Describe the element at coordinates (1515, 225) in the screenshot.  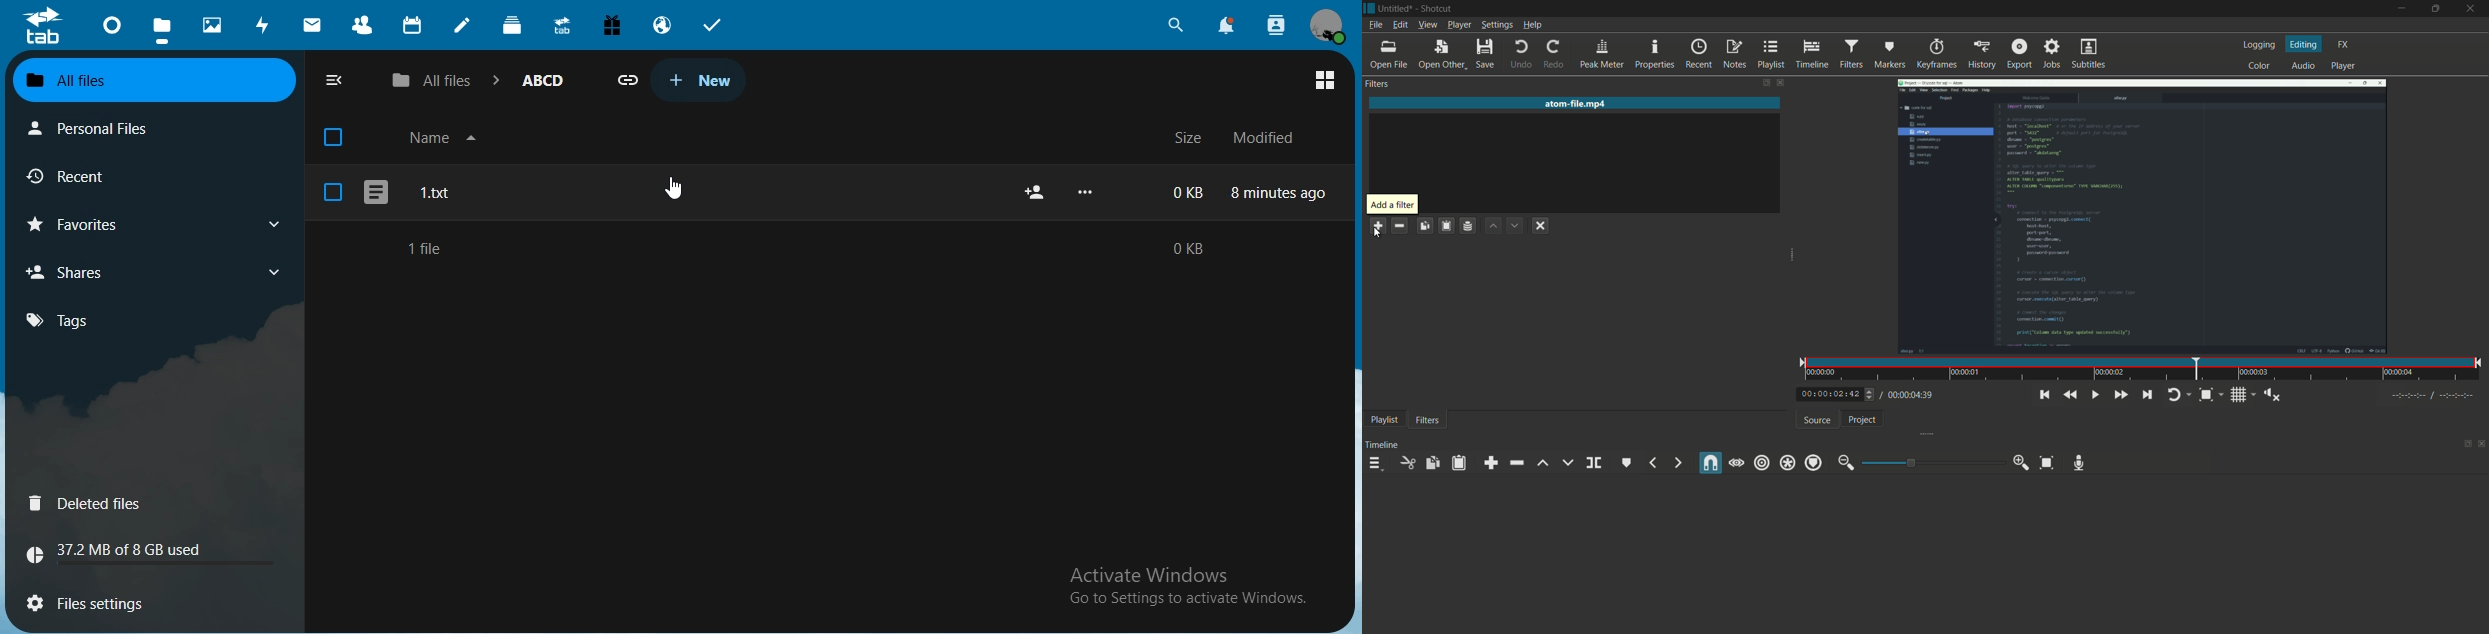
I see `move filter down` at that location.